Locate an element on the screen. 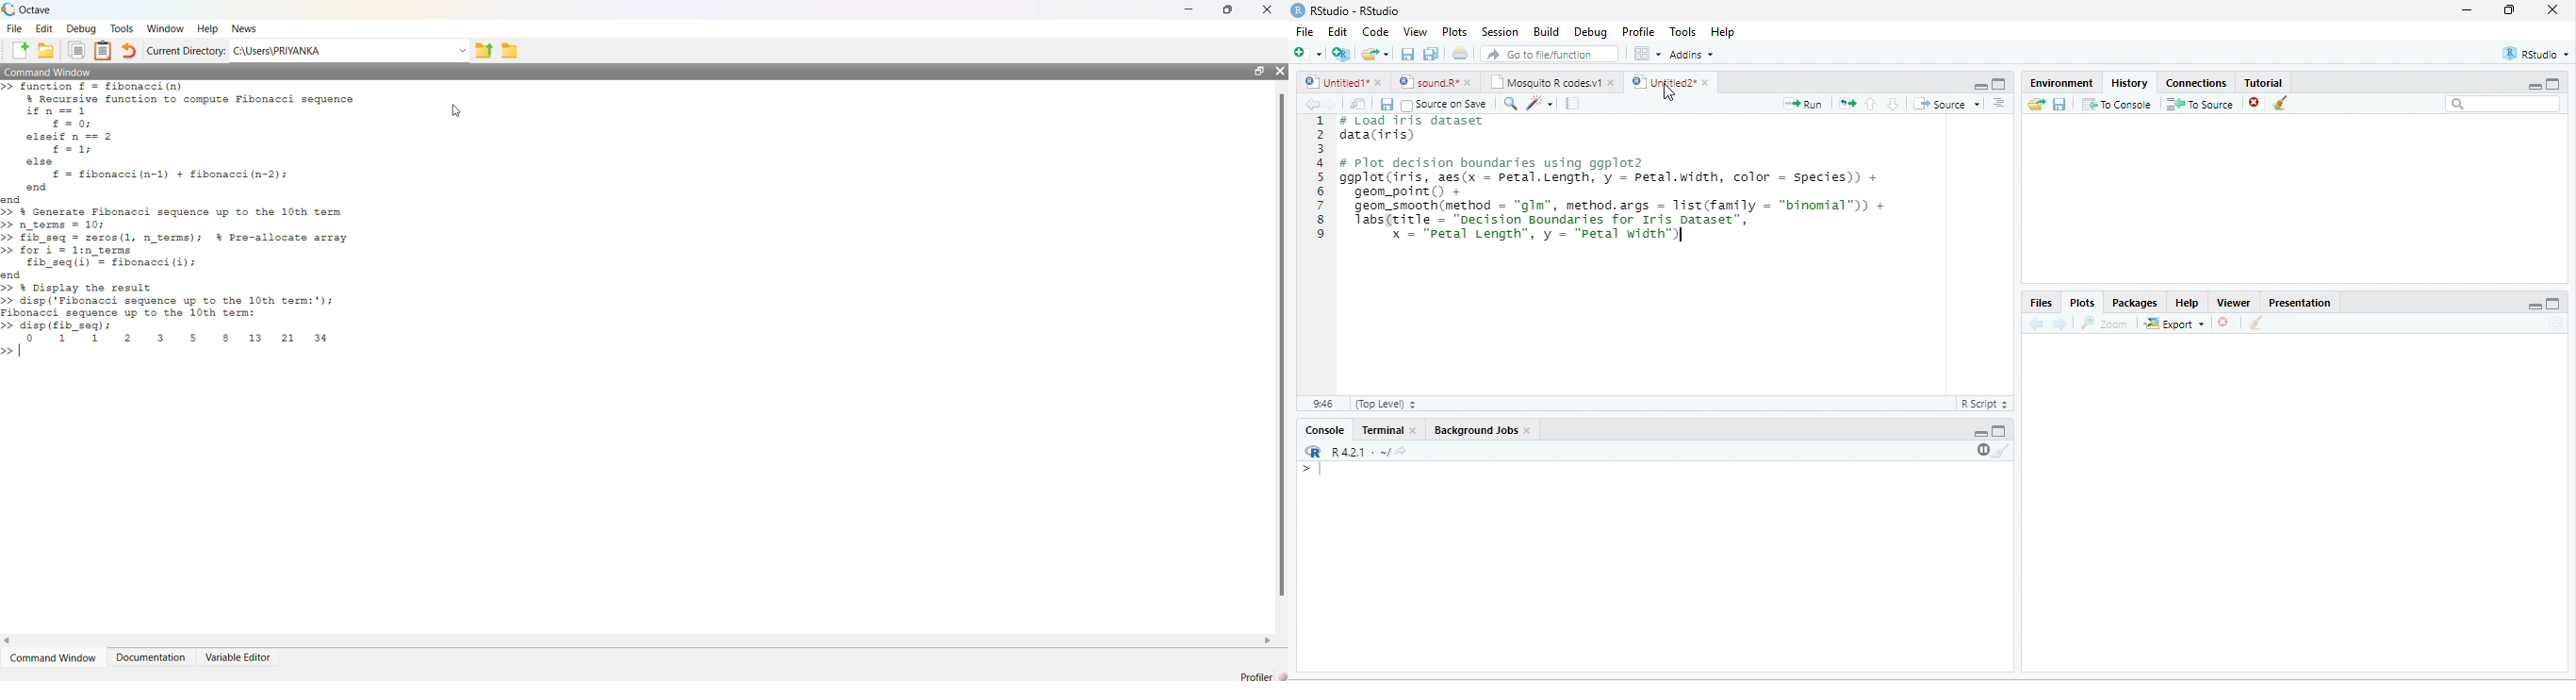 This screenshot has height=700, width=2576. Background Jobs is located at coordinates (1474, 430).